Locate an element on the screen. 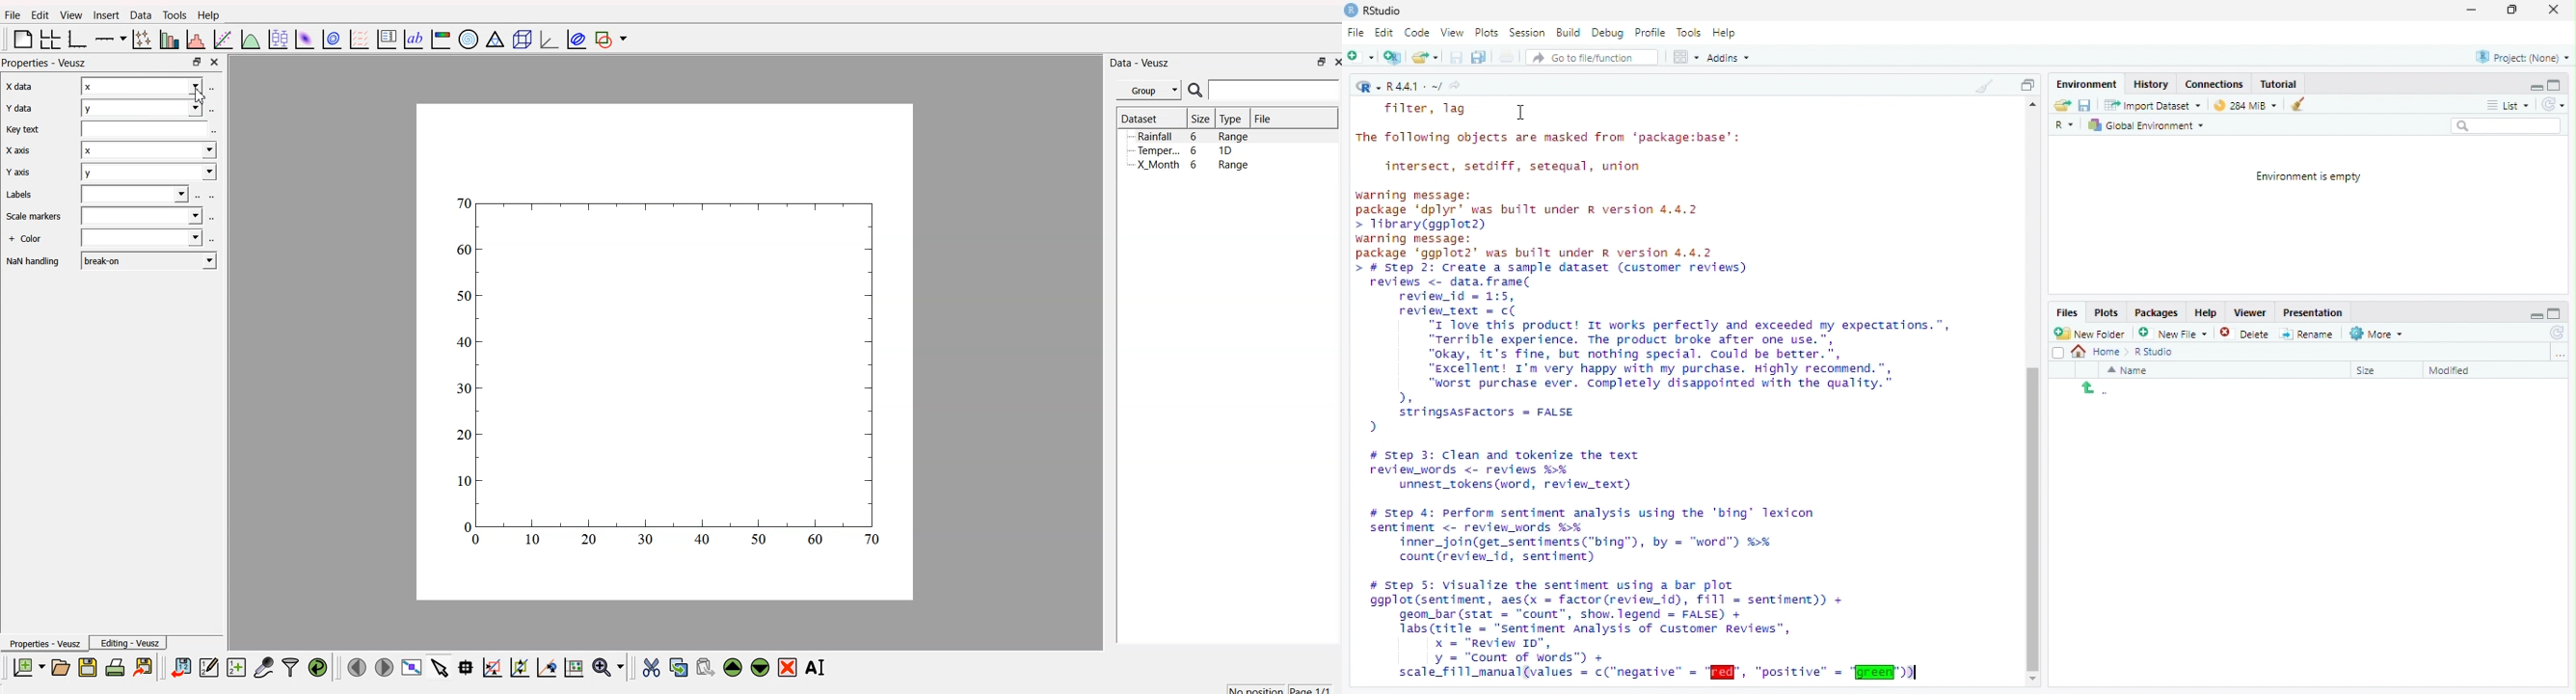 This screenshot has width=2576, height=700. reset graph axes is located at coordinates (576, 666).